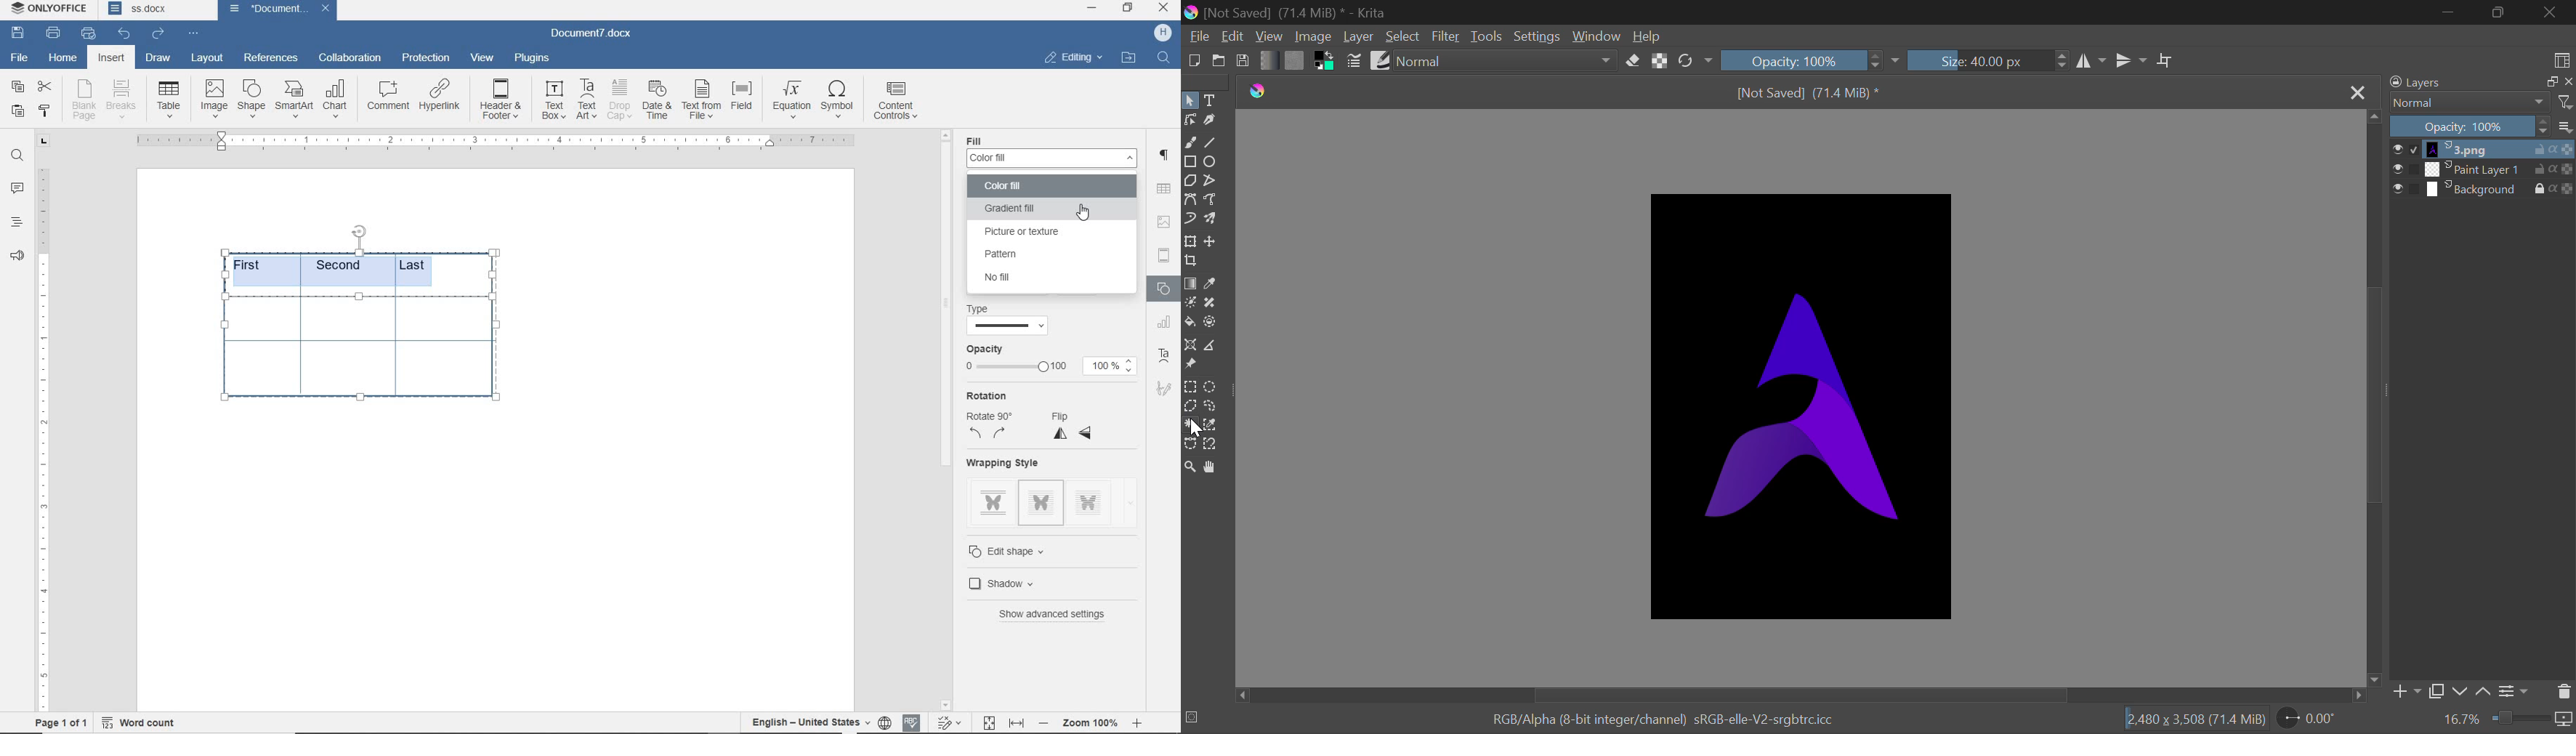  I want to click on customize quick access toolbar, so click(193, 34).